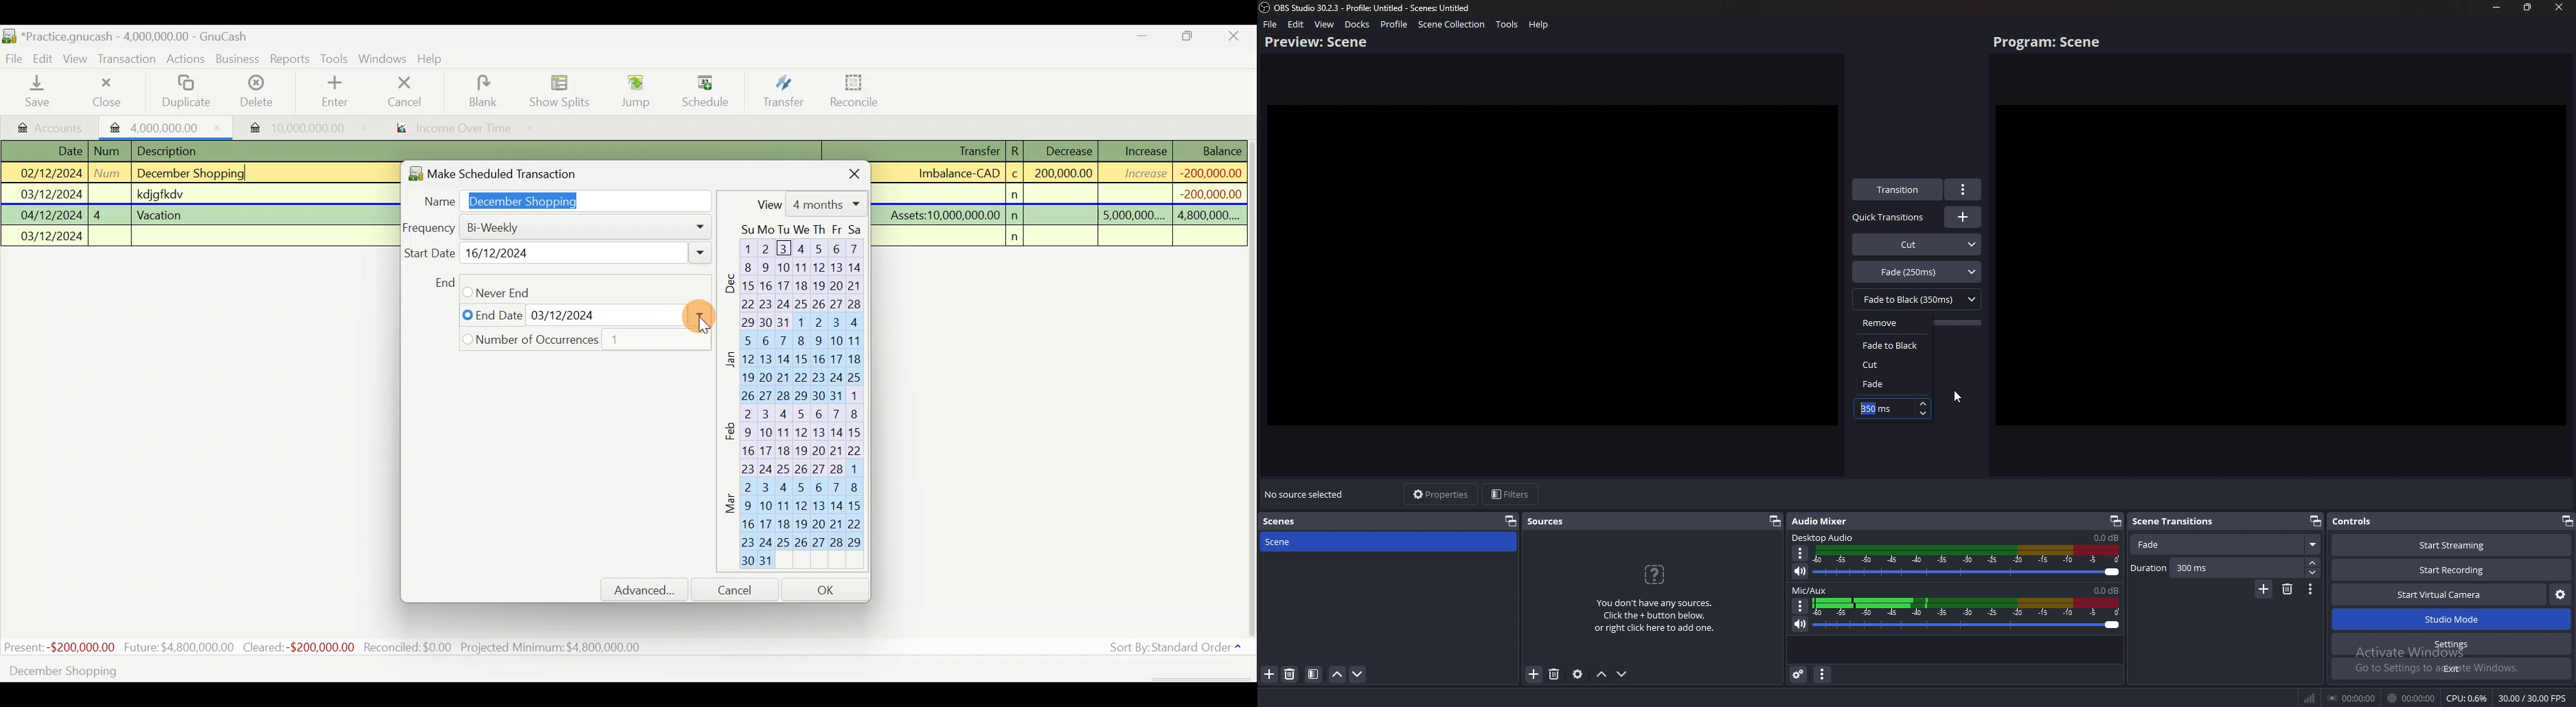 Image resolution: width=2576 pixels, height=728 pixels. What do you see at coordinates (336, 59) in the screenshot?
I see `Tools` at bounding box center [336, 59].